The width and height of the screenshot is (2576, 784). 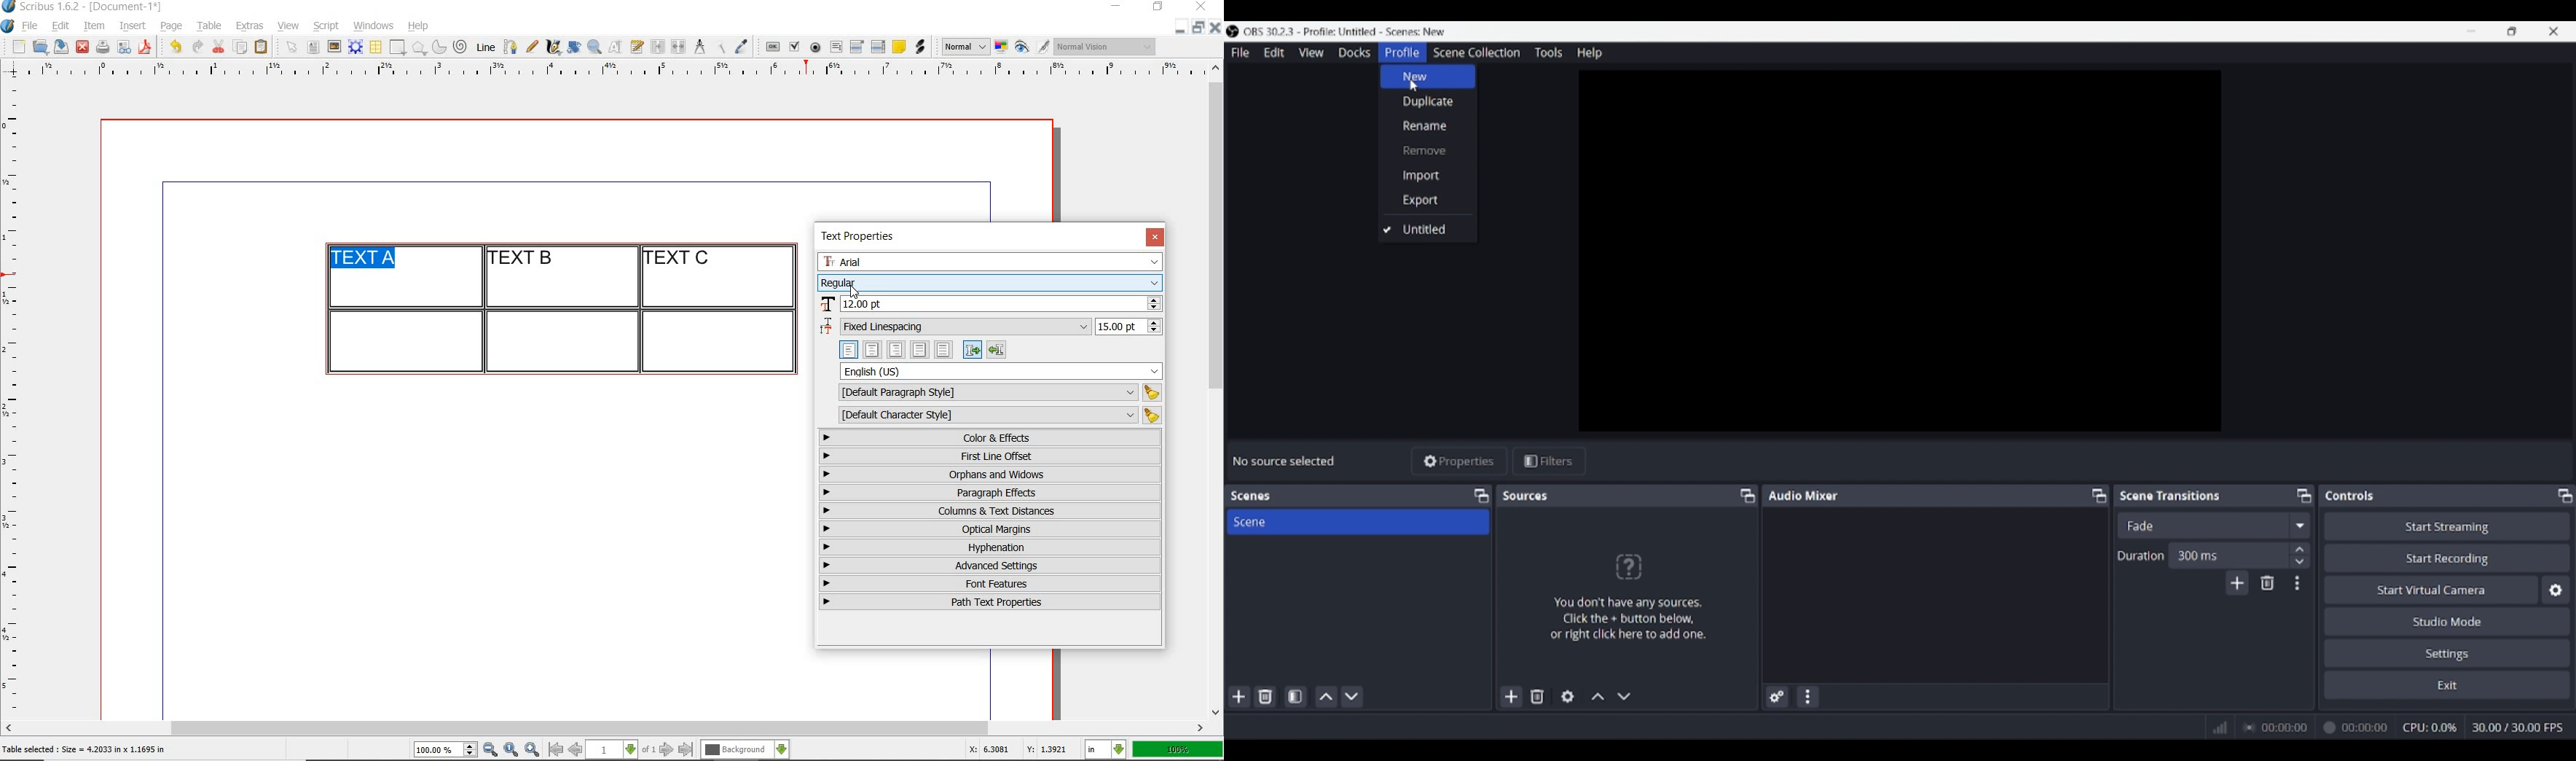 I want to click on 100%, so click(x=1179, y=749).